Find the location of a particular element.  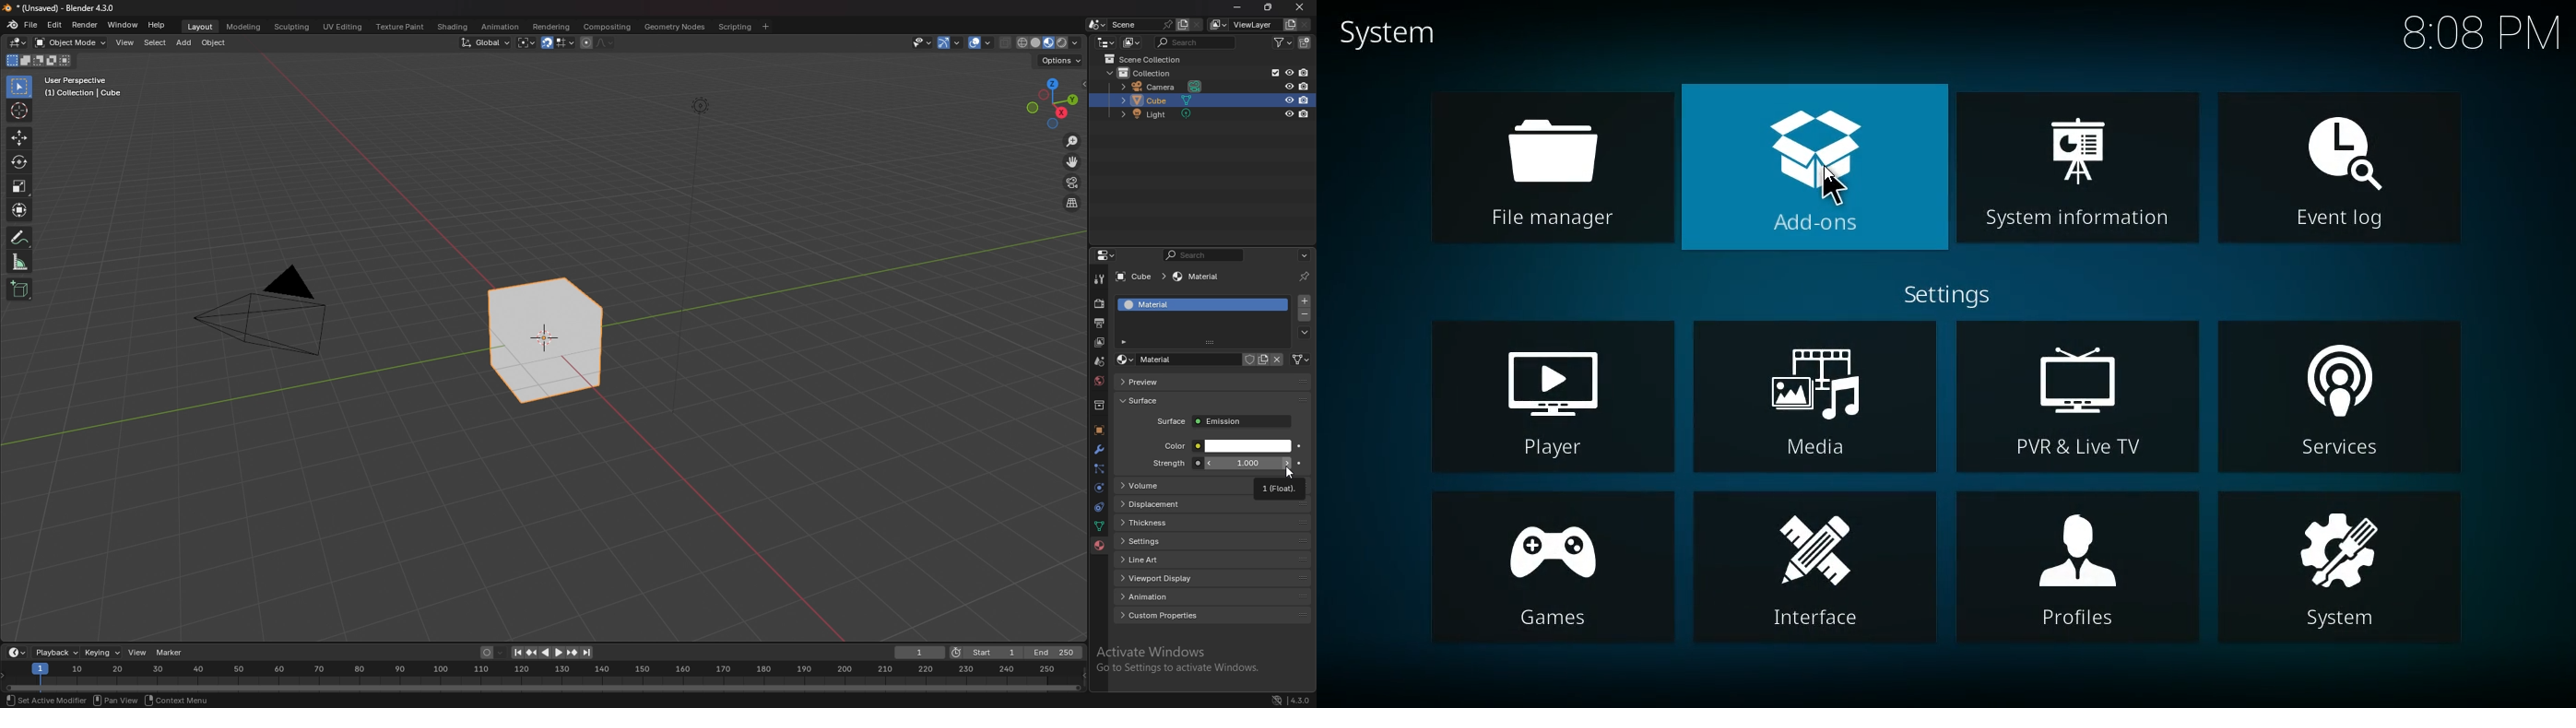

animation is located at coordinates (1214, 597).